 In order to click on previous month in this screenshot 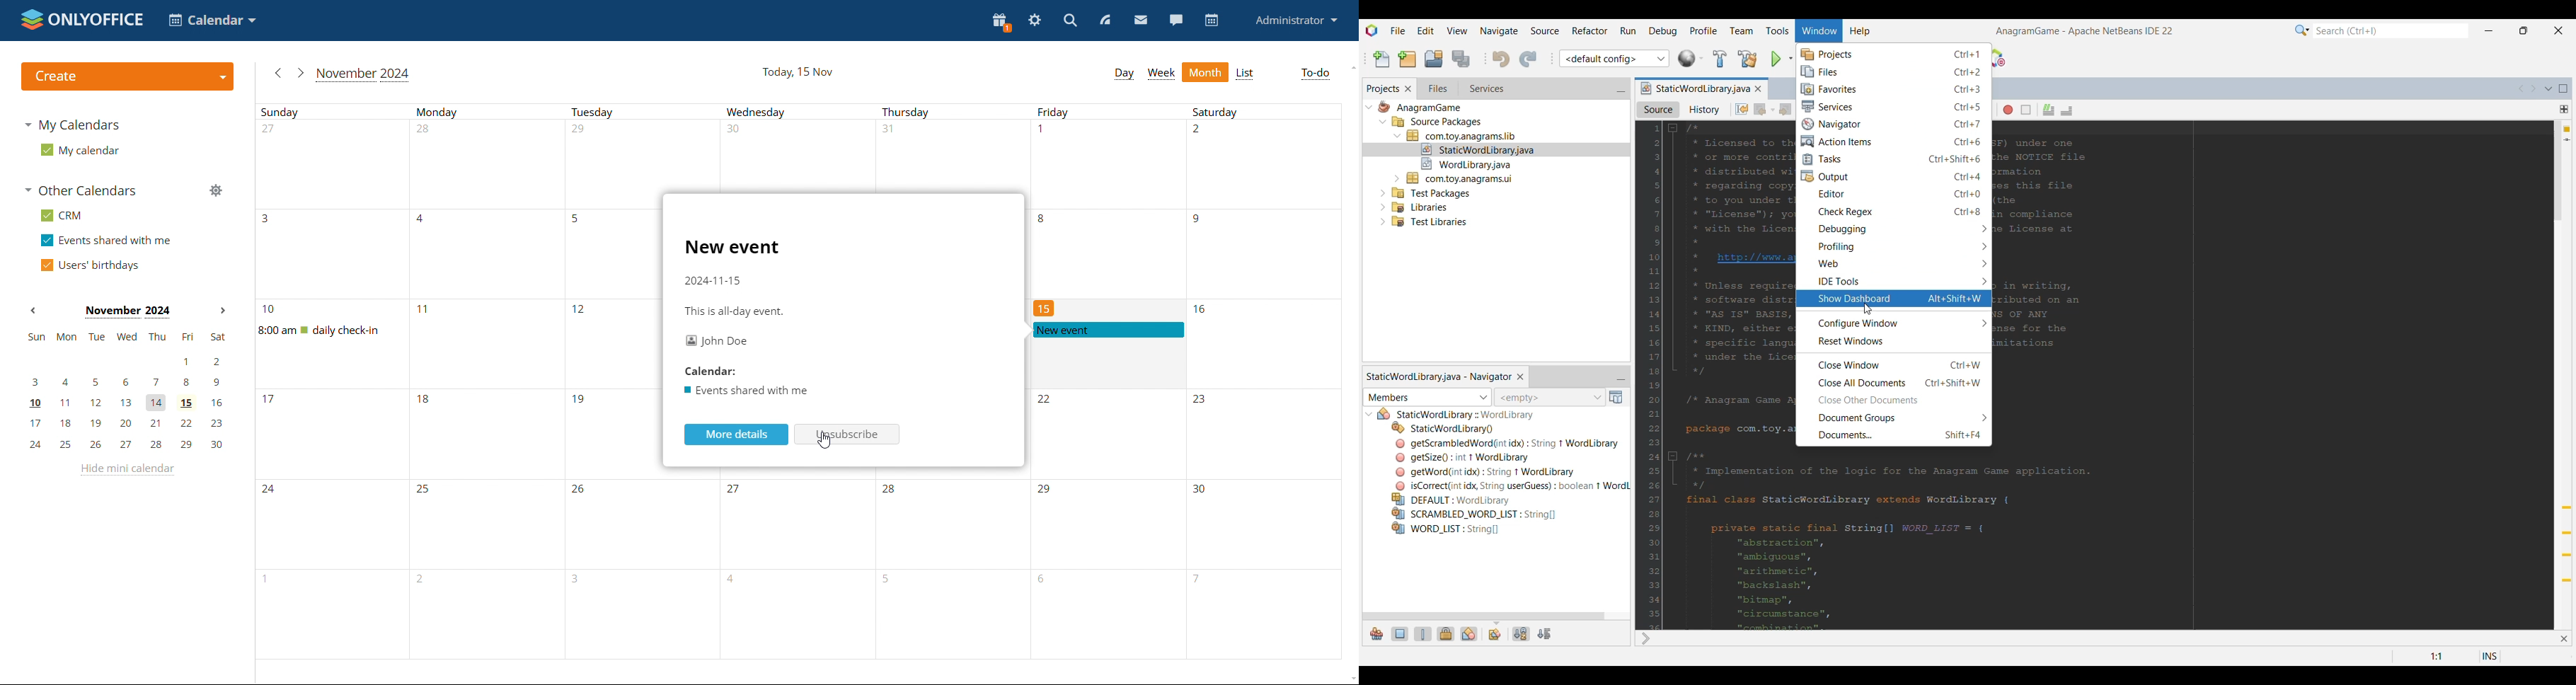, I will do `click(32, 311)`.